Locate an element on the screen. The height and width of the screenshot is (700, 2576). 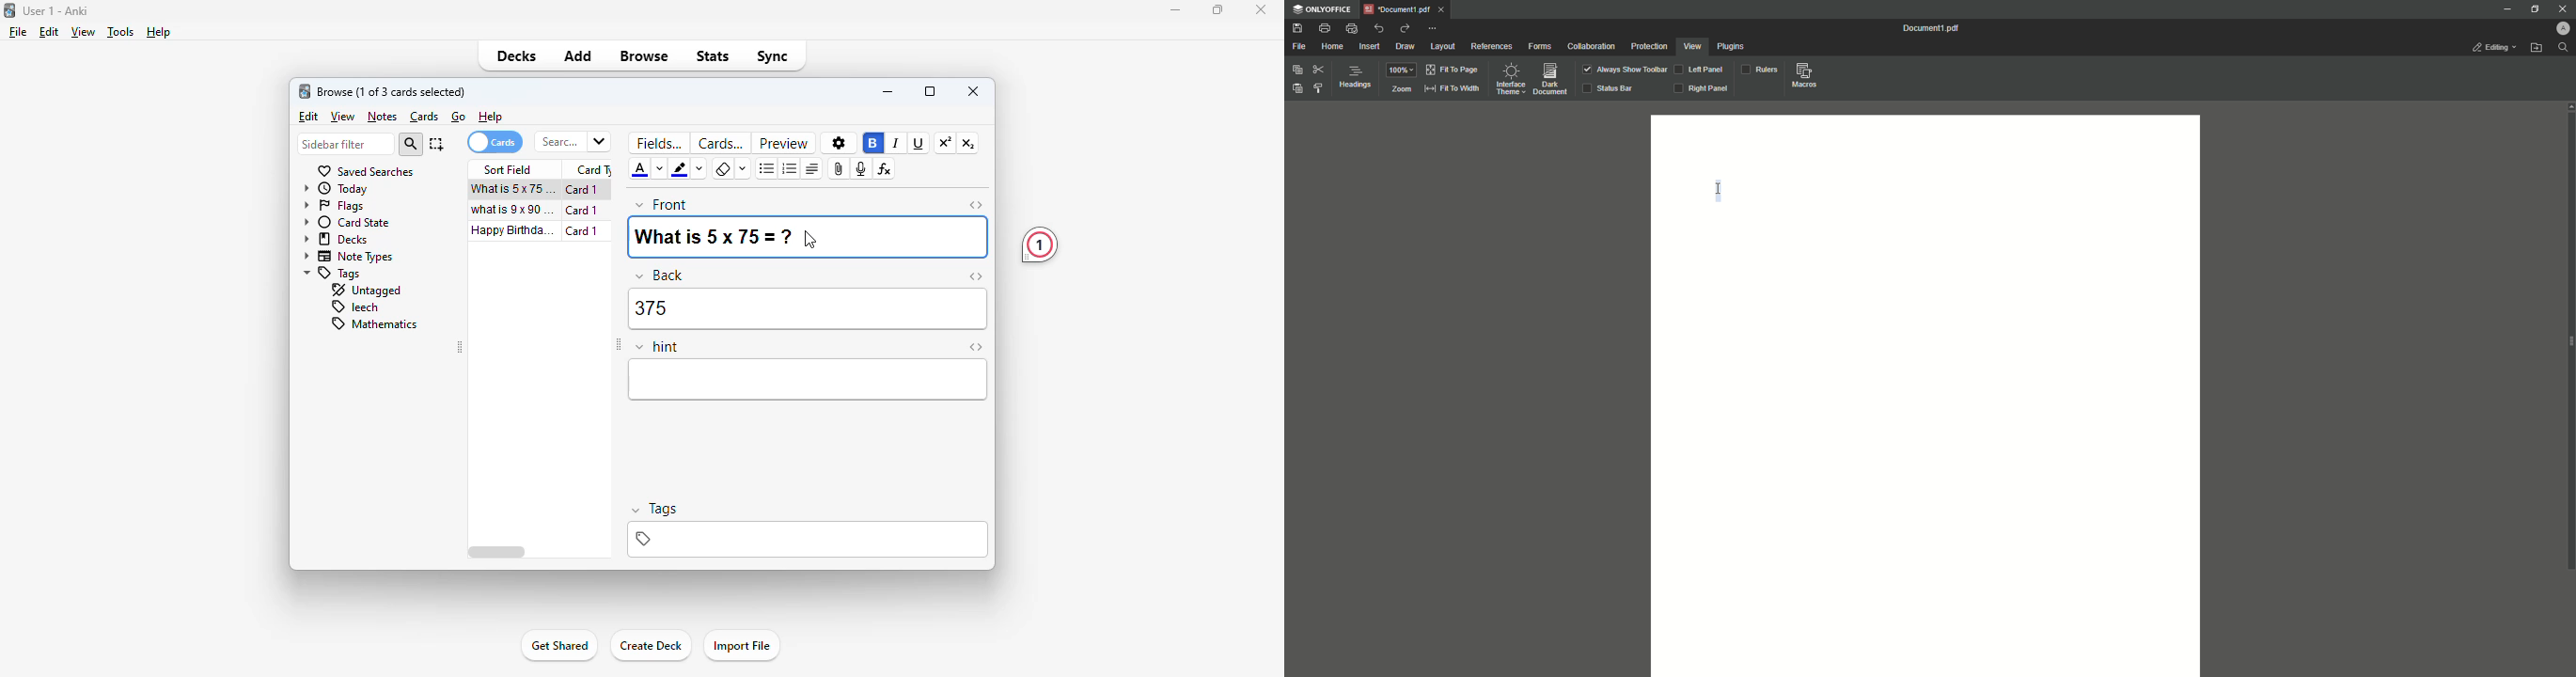
tools is located at coordinates (122, 32).